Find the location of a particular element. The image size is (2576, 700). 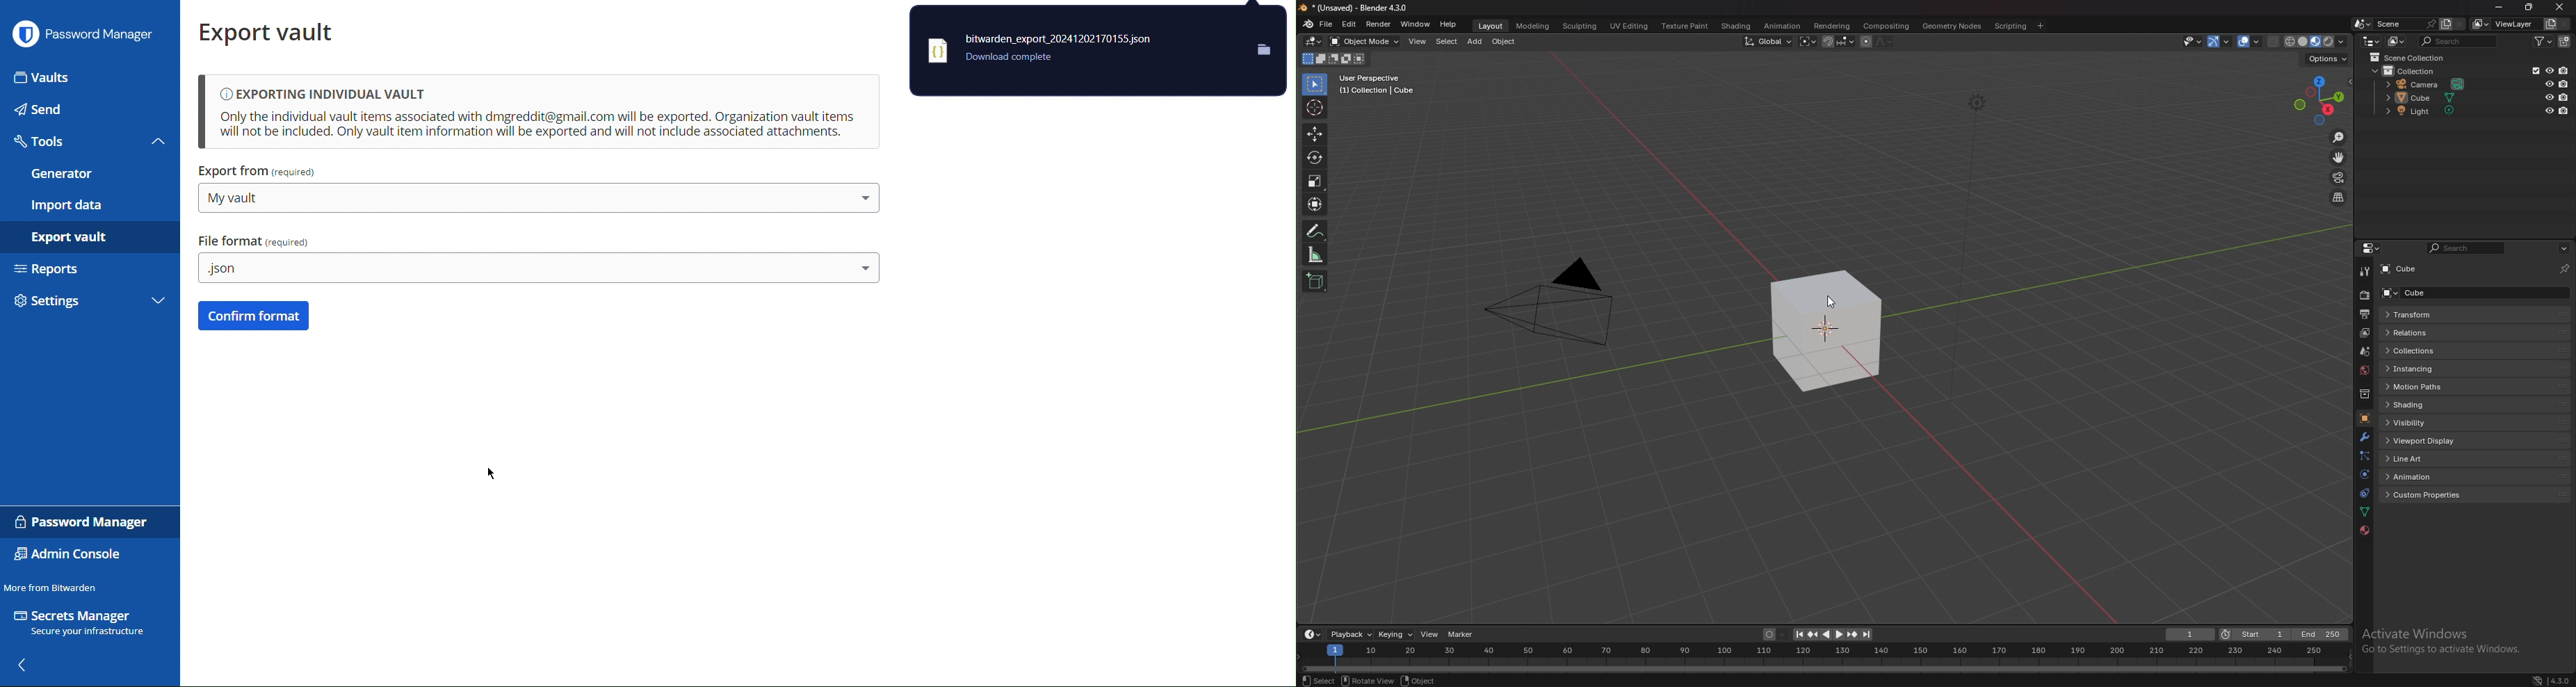

edit is located at coordinates (1349, 25).